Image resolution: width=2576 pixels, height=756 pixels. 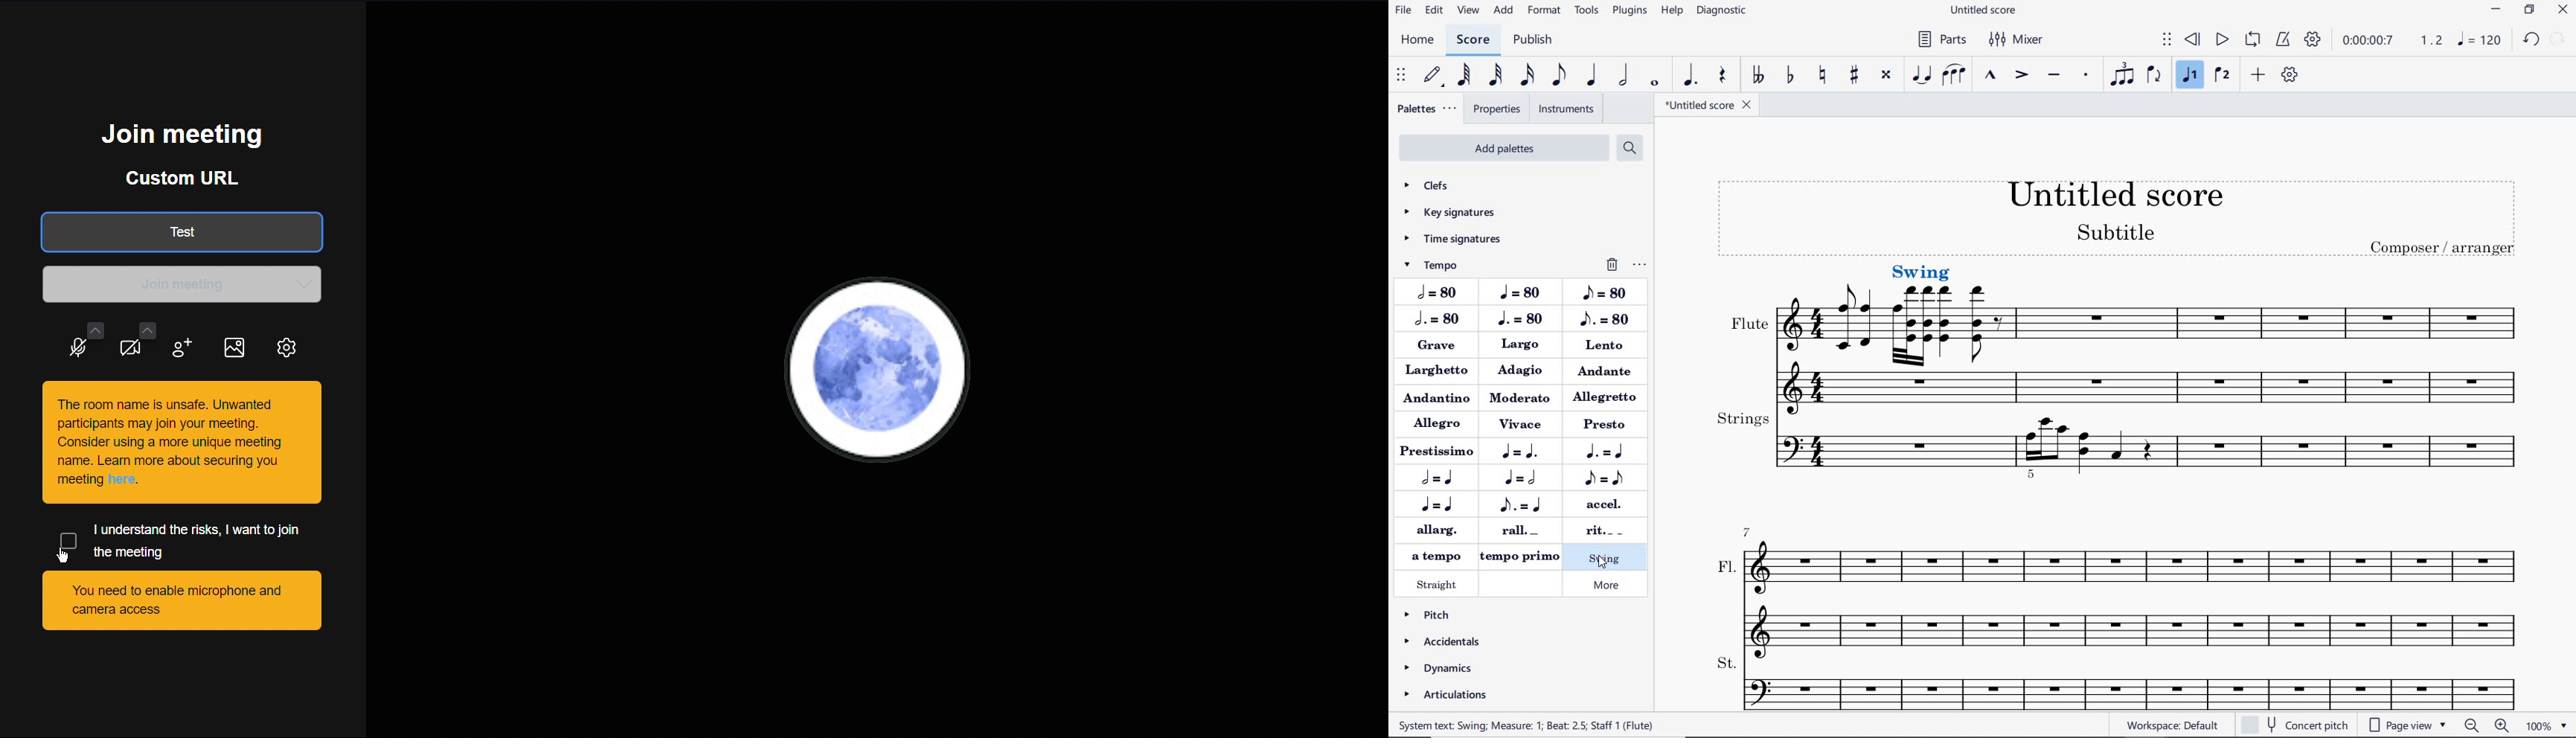 I want to click on page view, so click(x=2405, y=724).